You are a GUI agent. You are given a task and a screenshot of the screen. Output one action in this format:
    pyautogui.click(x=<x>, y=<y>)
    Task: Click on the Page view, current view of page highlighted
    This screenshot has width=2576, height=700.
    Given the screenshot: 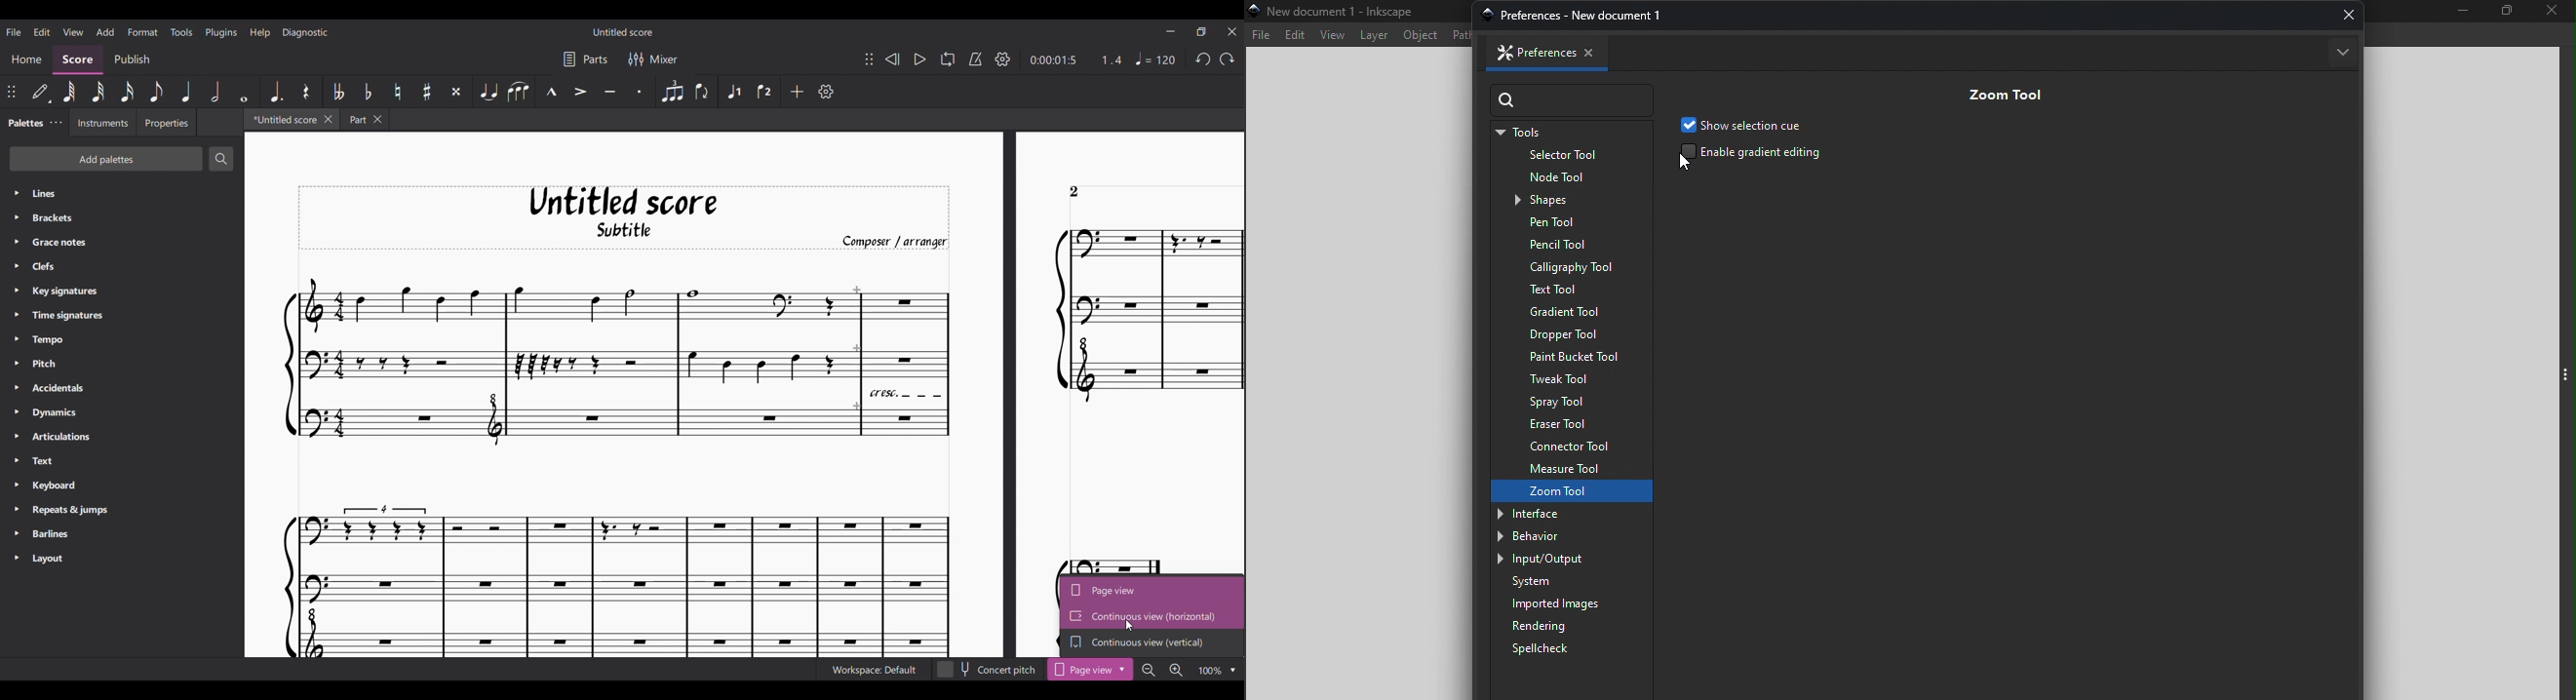 What is the action you would take?
    pyautogui.click(x=1153, y=589)
    